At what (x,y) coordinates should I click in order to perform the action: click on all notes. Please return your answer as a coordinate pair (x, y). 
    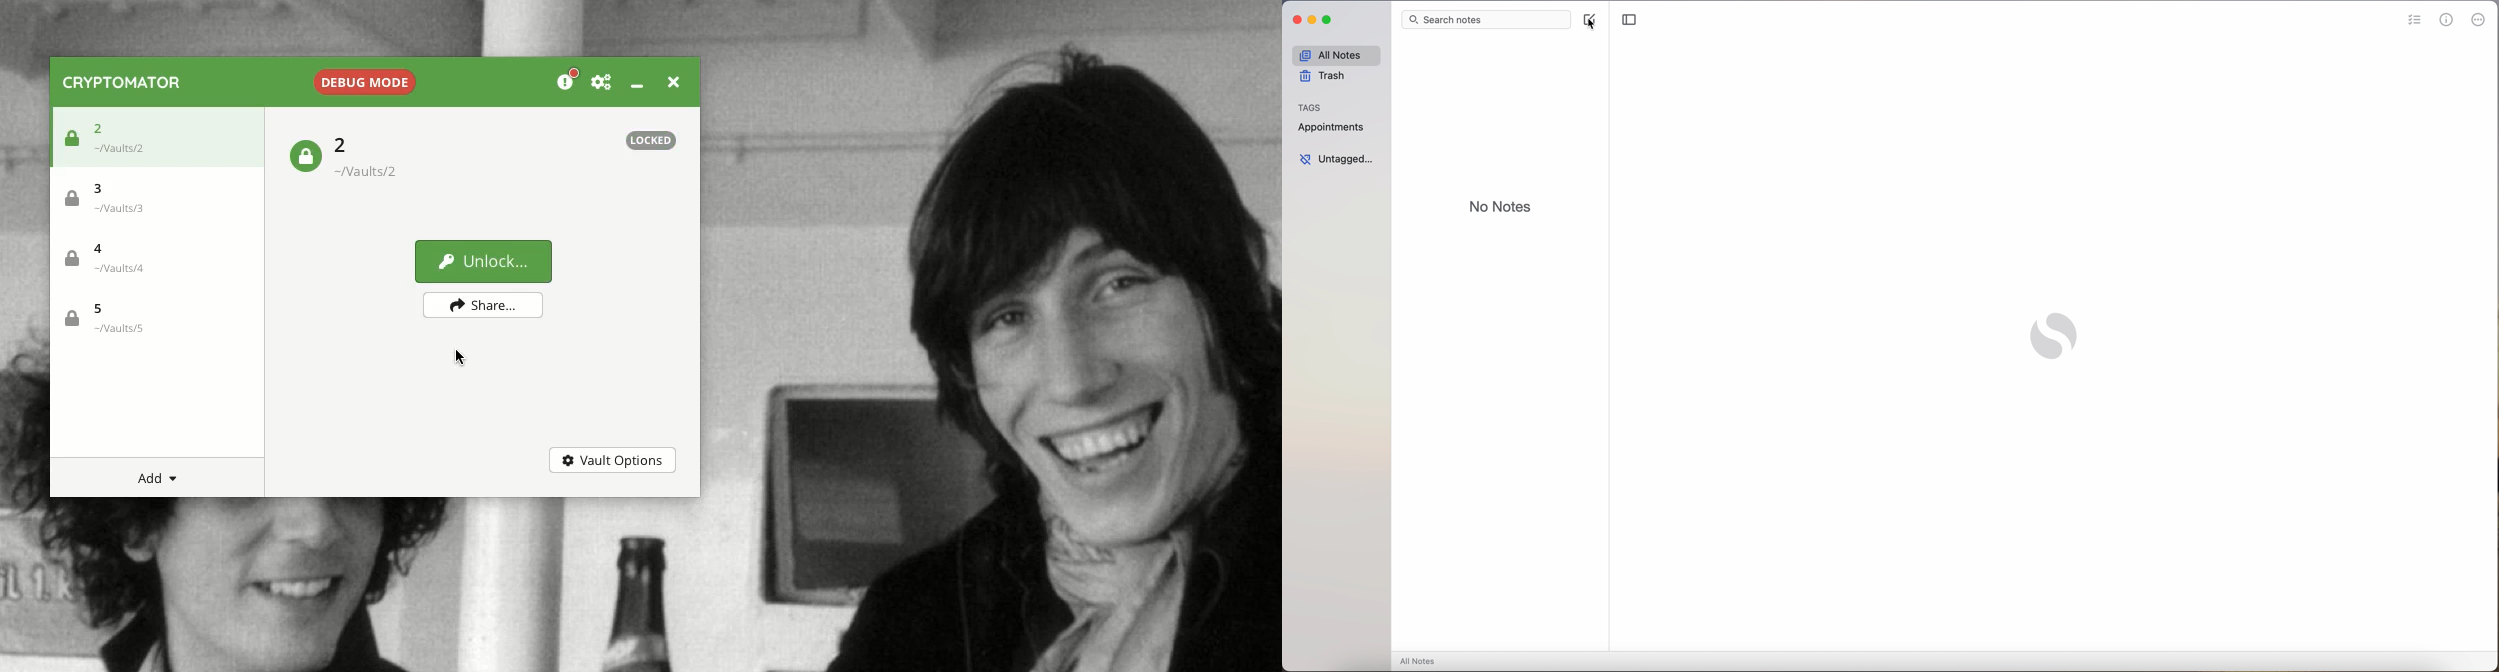
    Looking at the image, I should click on (1336, 55).